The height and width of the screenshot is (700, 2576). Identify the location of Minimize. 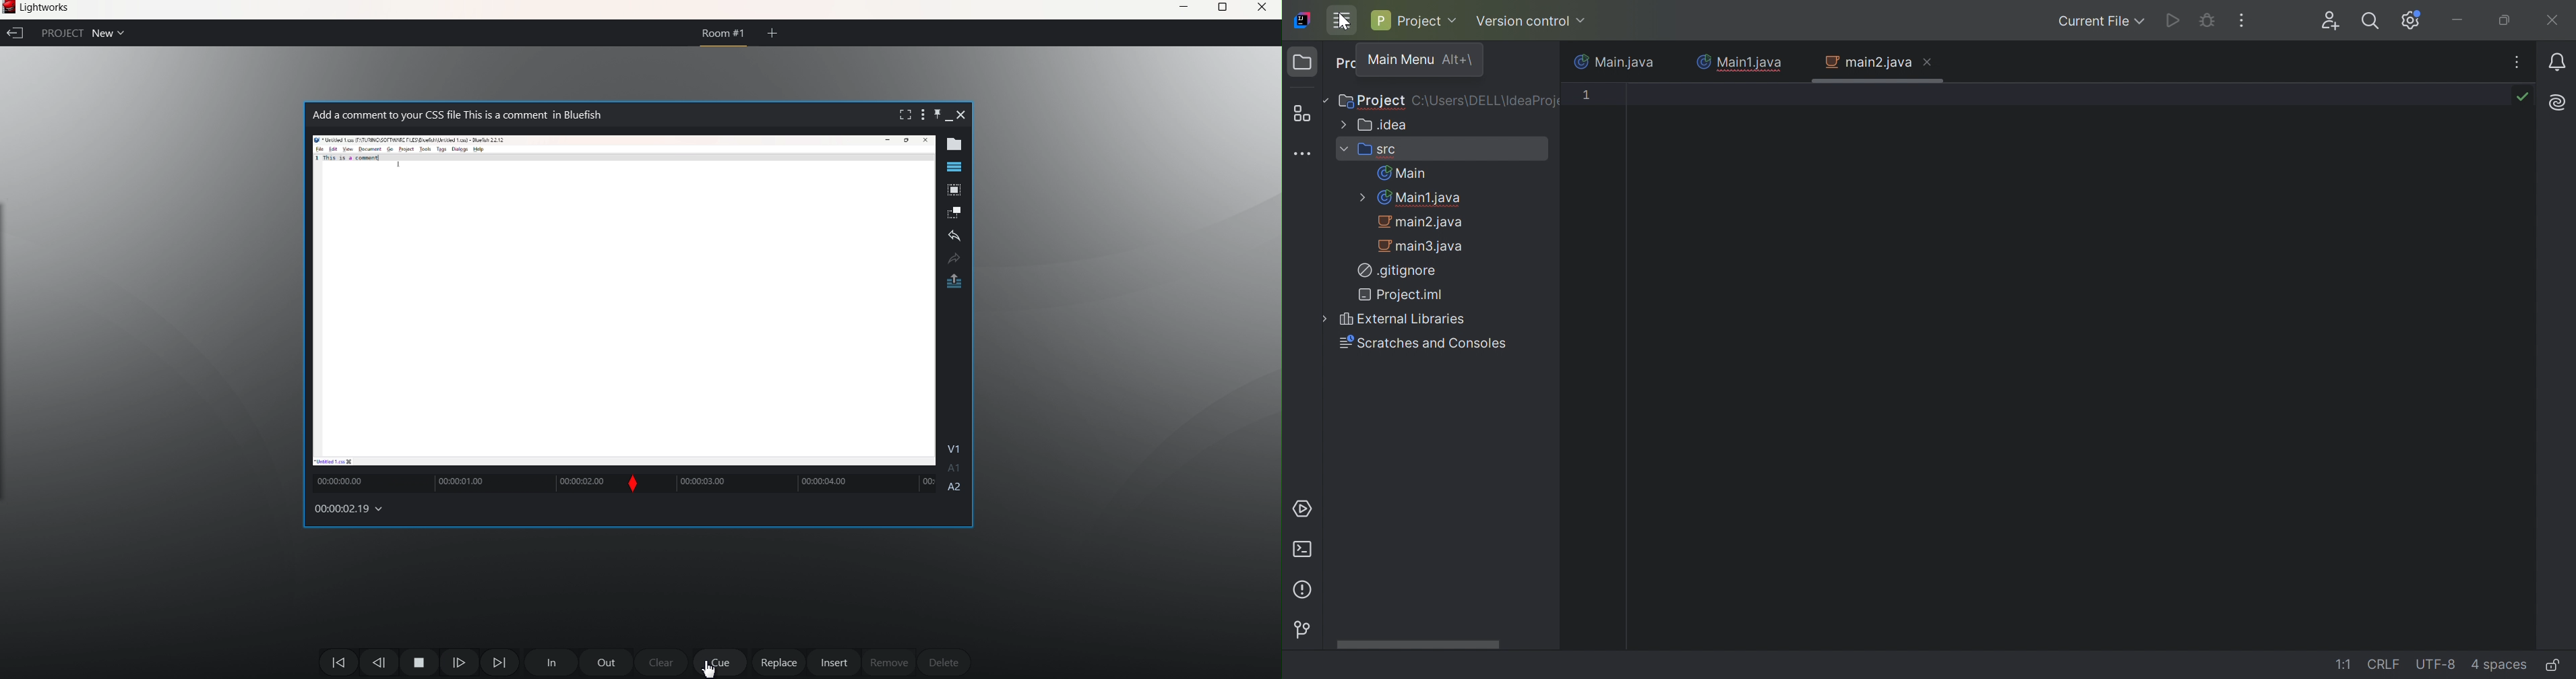
(2458, 20).